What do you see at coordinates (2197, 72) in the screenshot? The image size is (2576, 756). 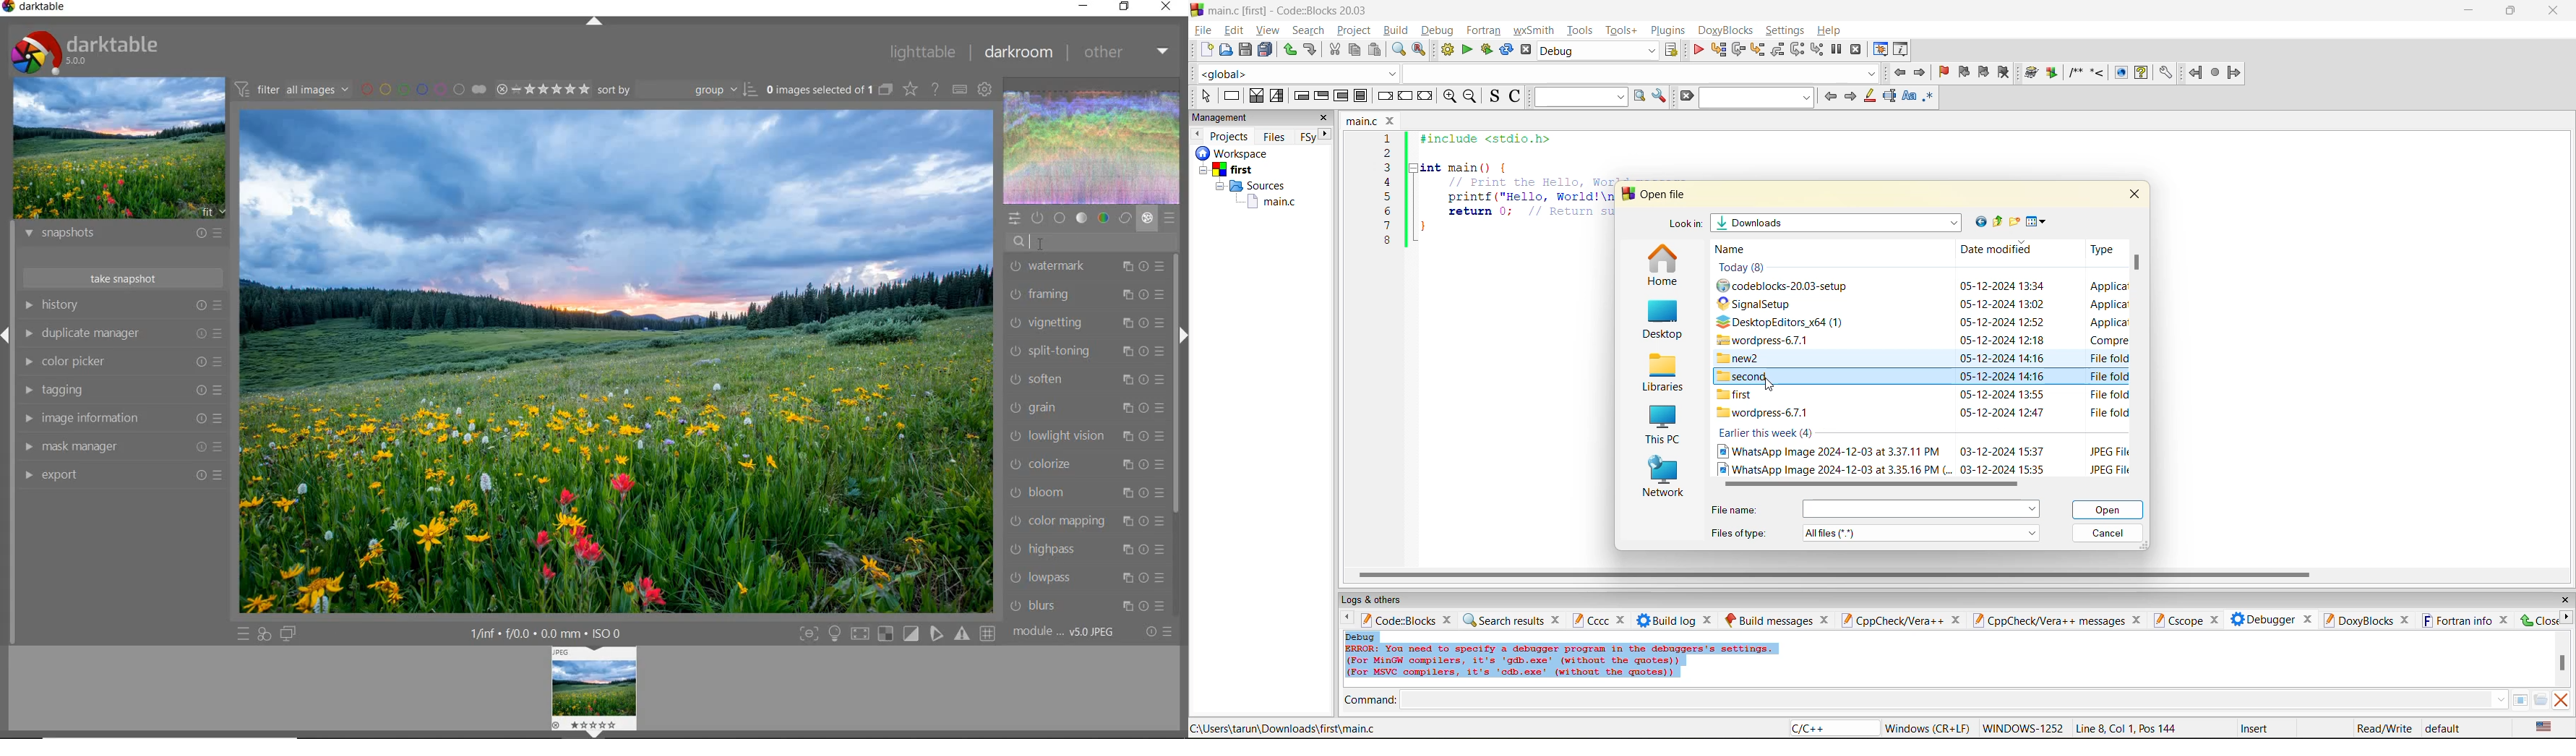 I see `back` at bounding box center [2197, 72].